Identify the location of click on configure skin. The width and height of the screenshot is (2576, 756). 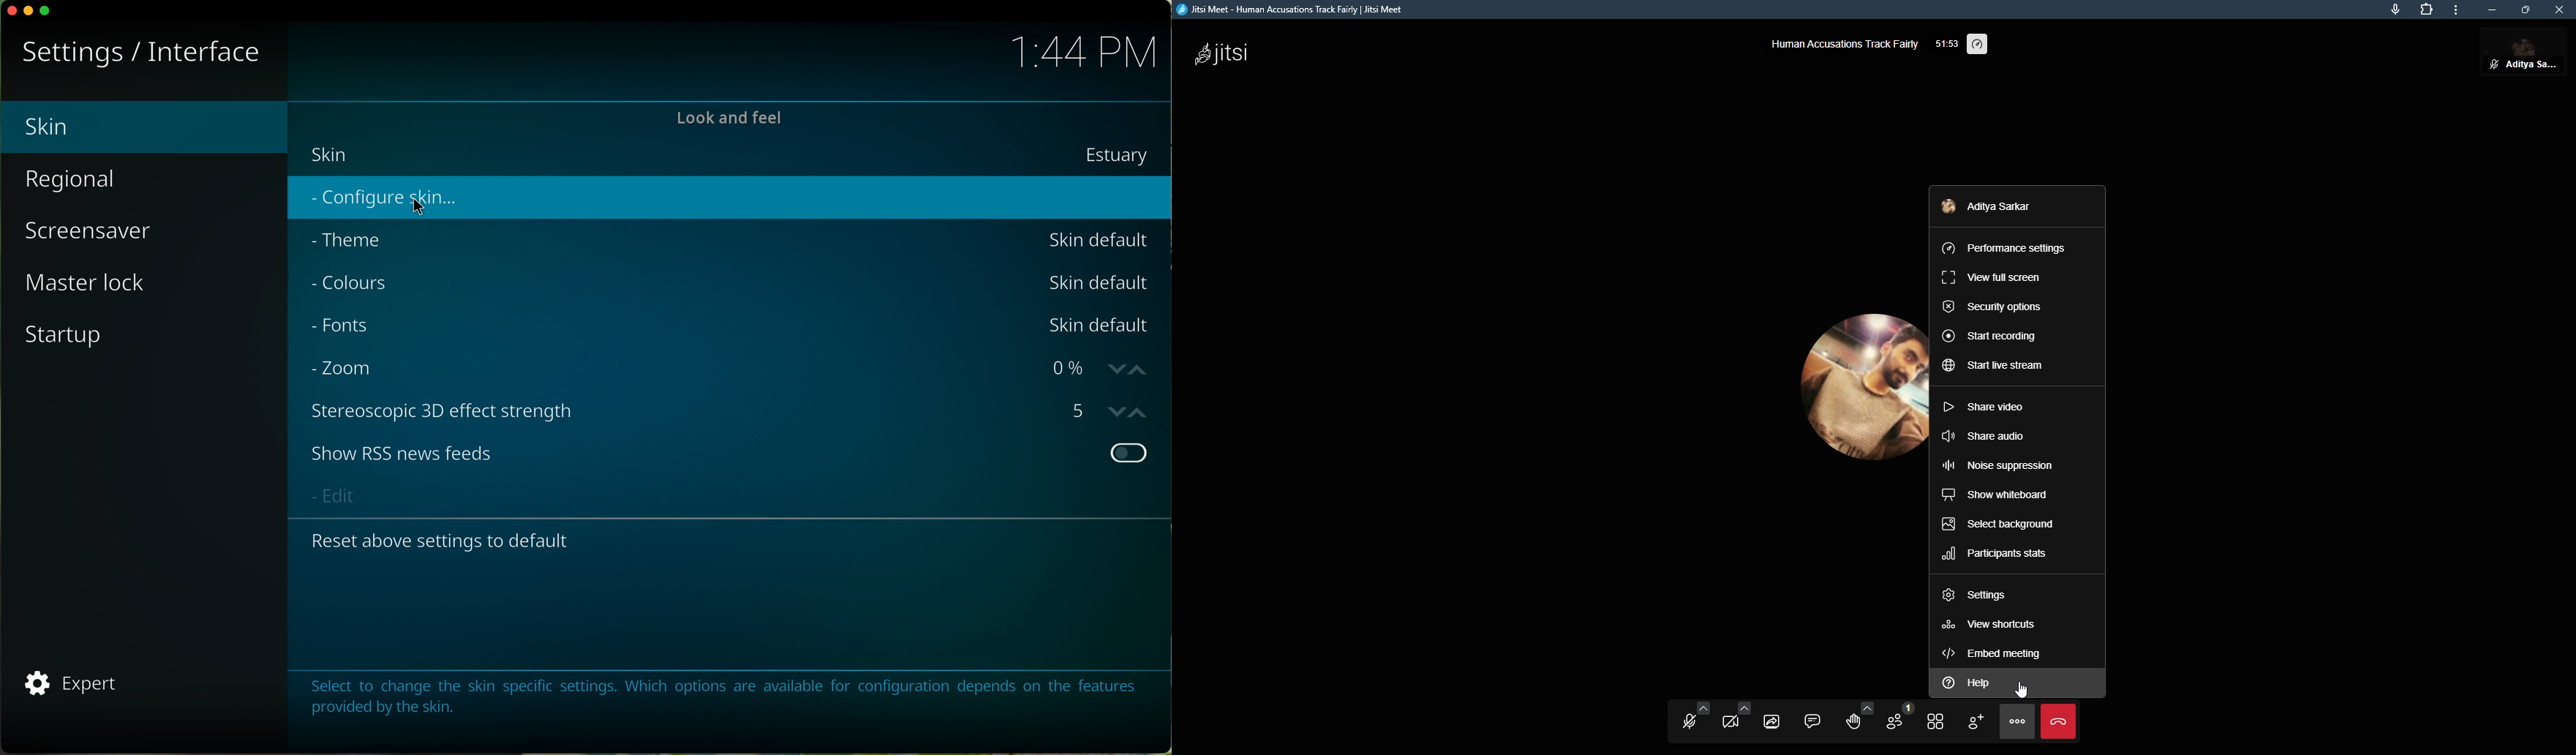
(385, 200).